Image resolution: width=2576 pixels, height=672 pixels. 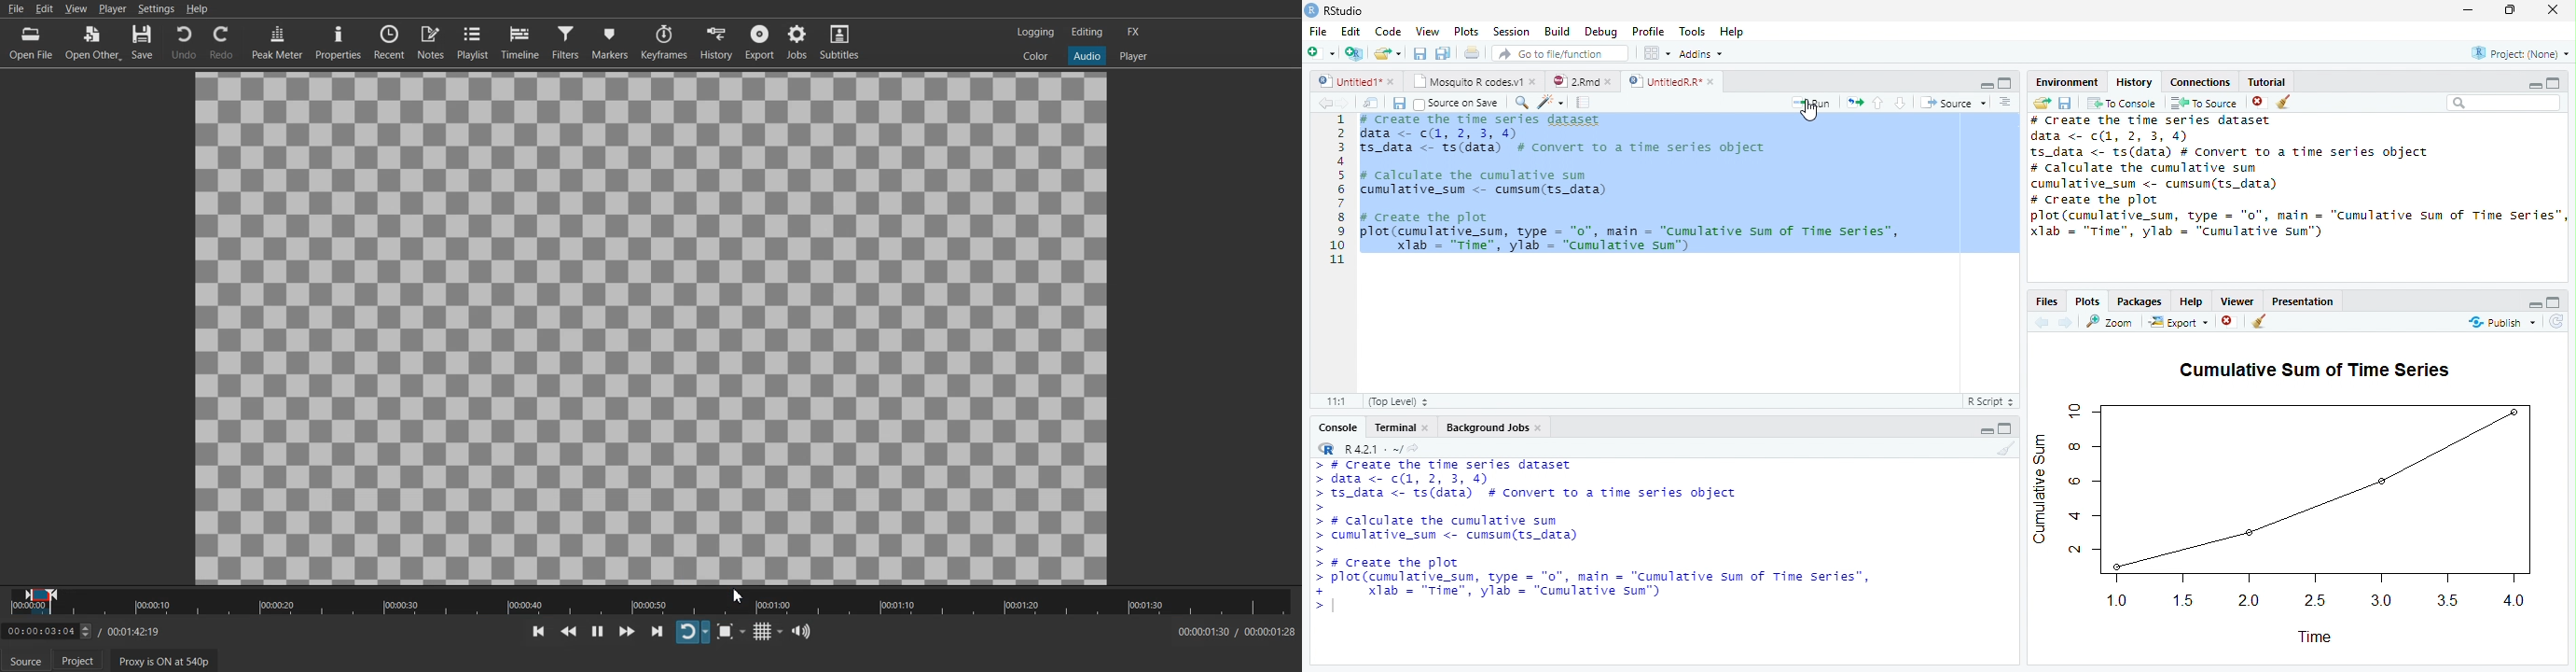 I want to click on Go to the next section , so click(x=1901, y=105).